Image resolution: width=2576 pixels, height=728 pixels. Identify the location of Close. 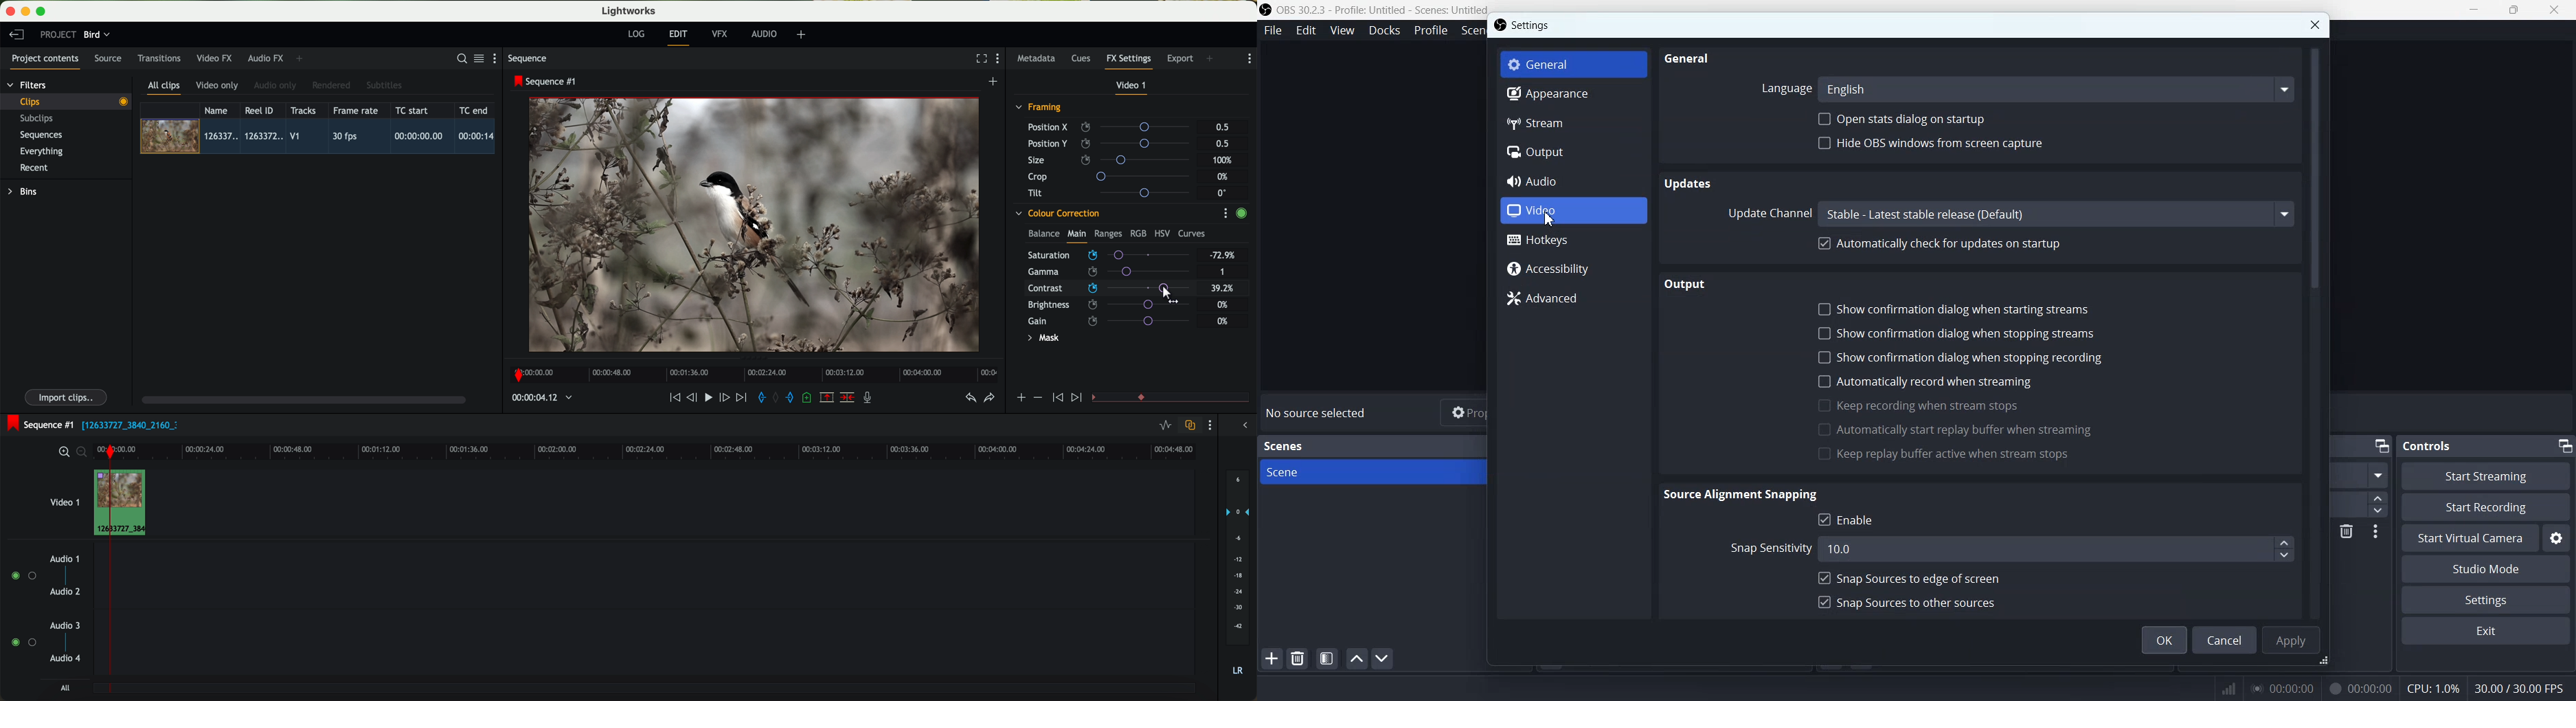
(2315, 24).